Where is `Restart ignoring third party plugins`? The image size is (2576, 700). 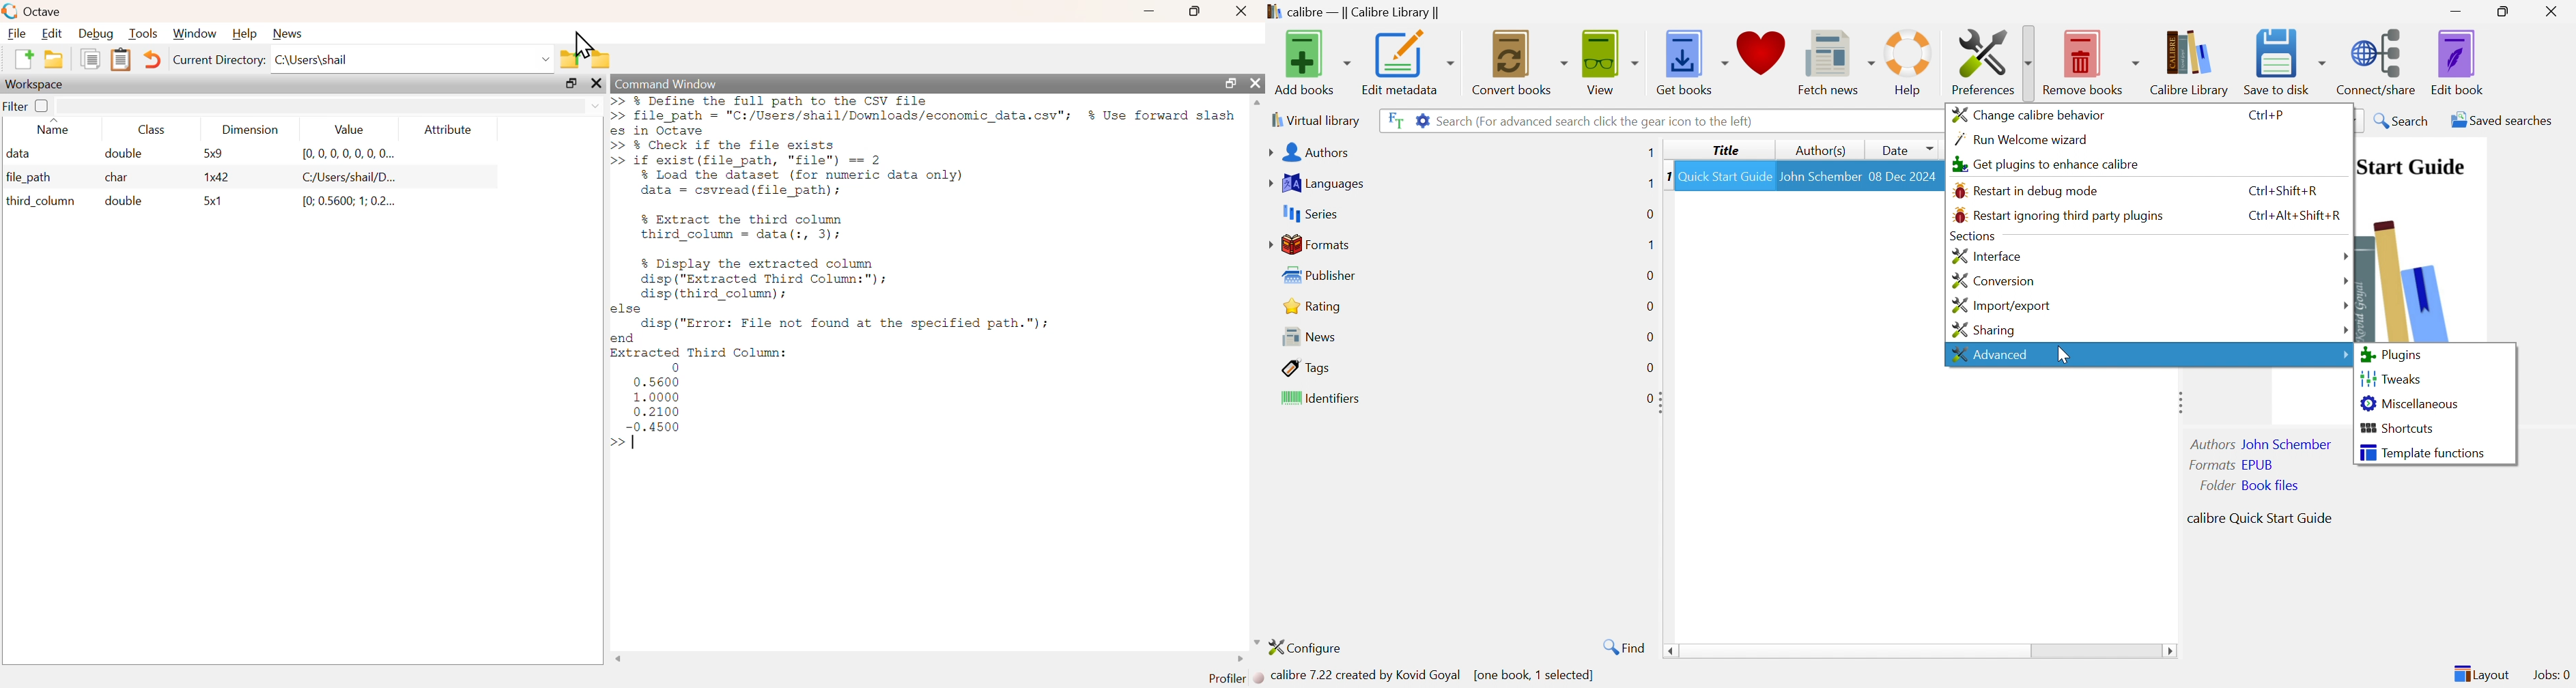 Restart ignoring third party plugins is located at coordinates (2058, 216).